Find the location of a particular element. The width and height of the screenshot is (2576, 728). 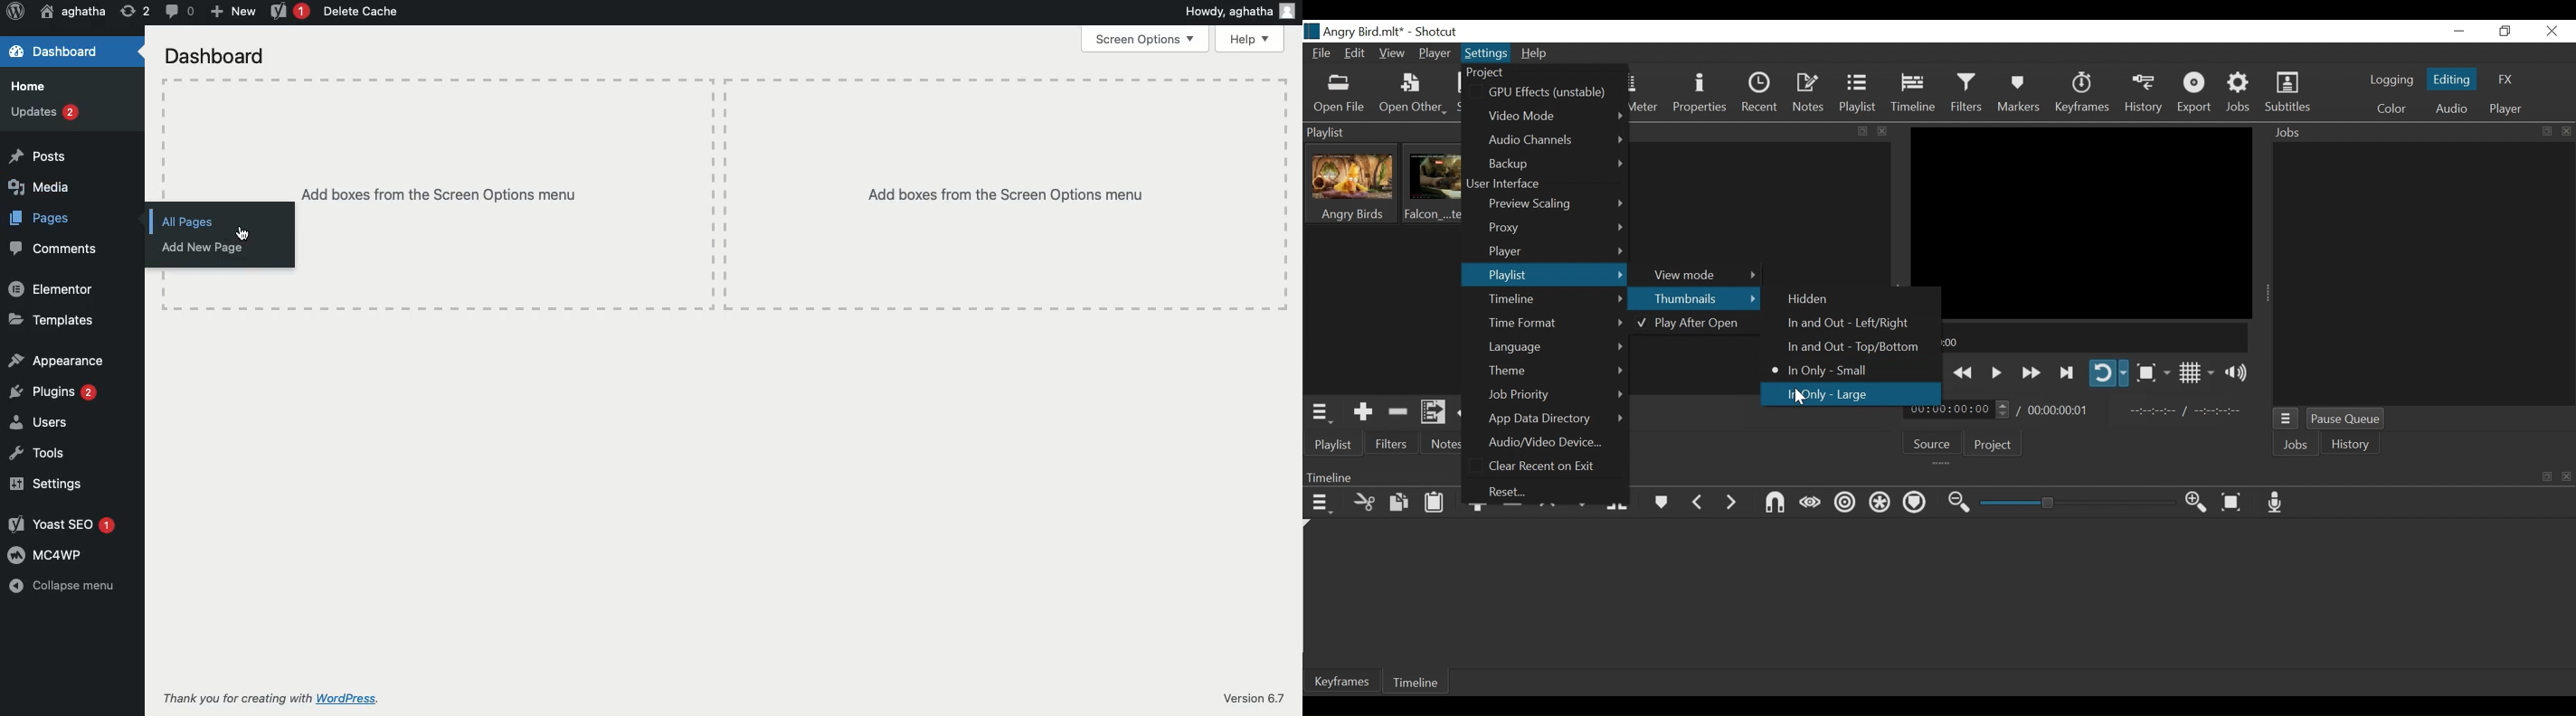

Updates is located at coordinates (44, 112).